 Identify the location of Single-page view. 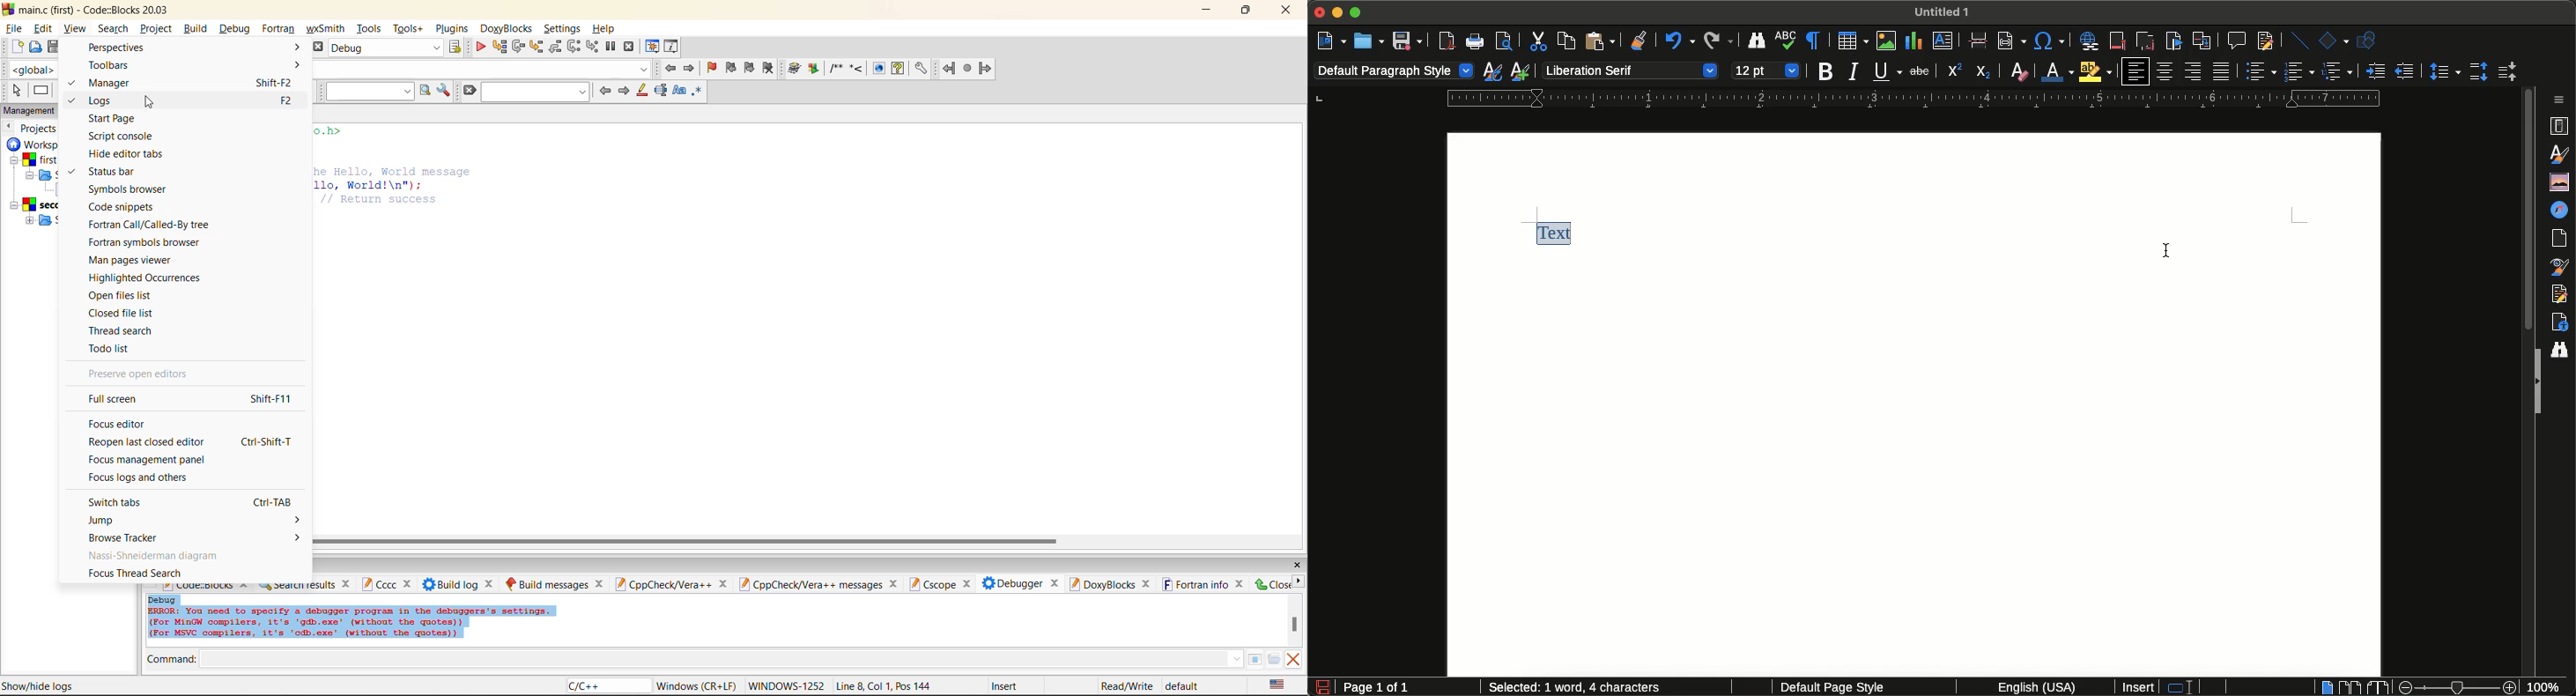
(2325, 686).